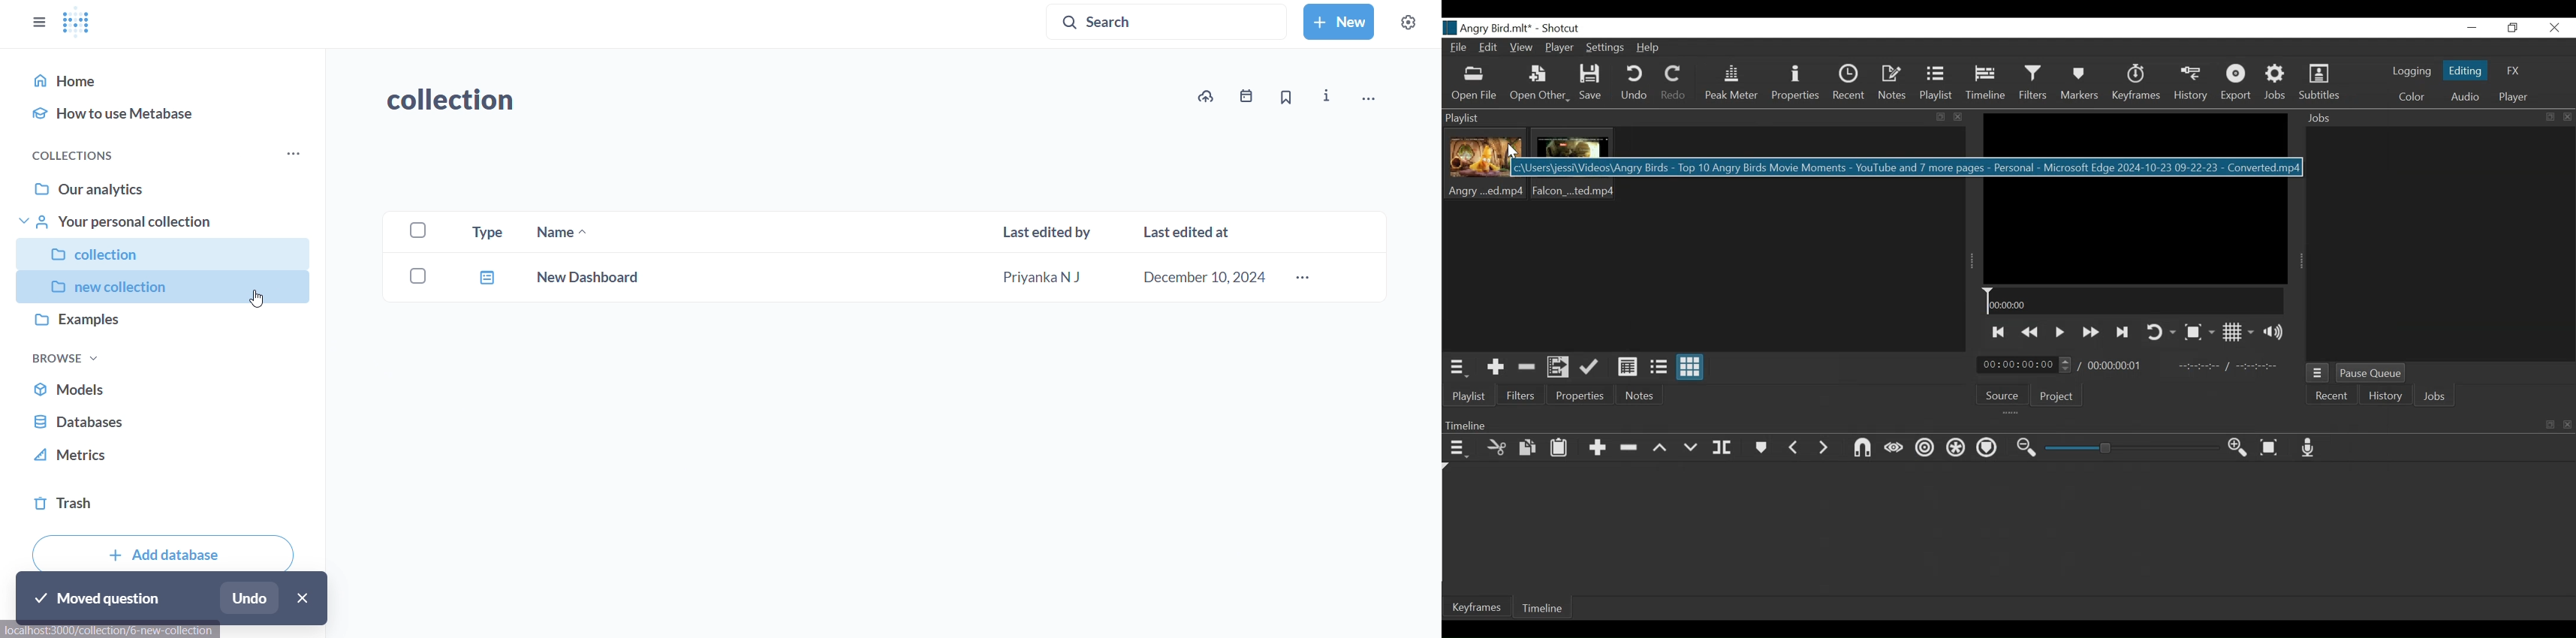 This screenshot has width=2576, height=644. What do you see at coordinates (2513, 96) in the screenshot?
I see `Player` at bounding box center [2513, 96].